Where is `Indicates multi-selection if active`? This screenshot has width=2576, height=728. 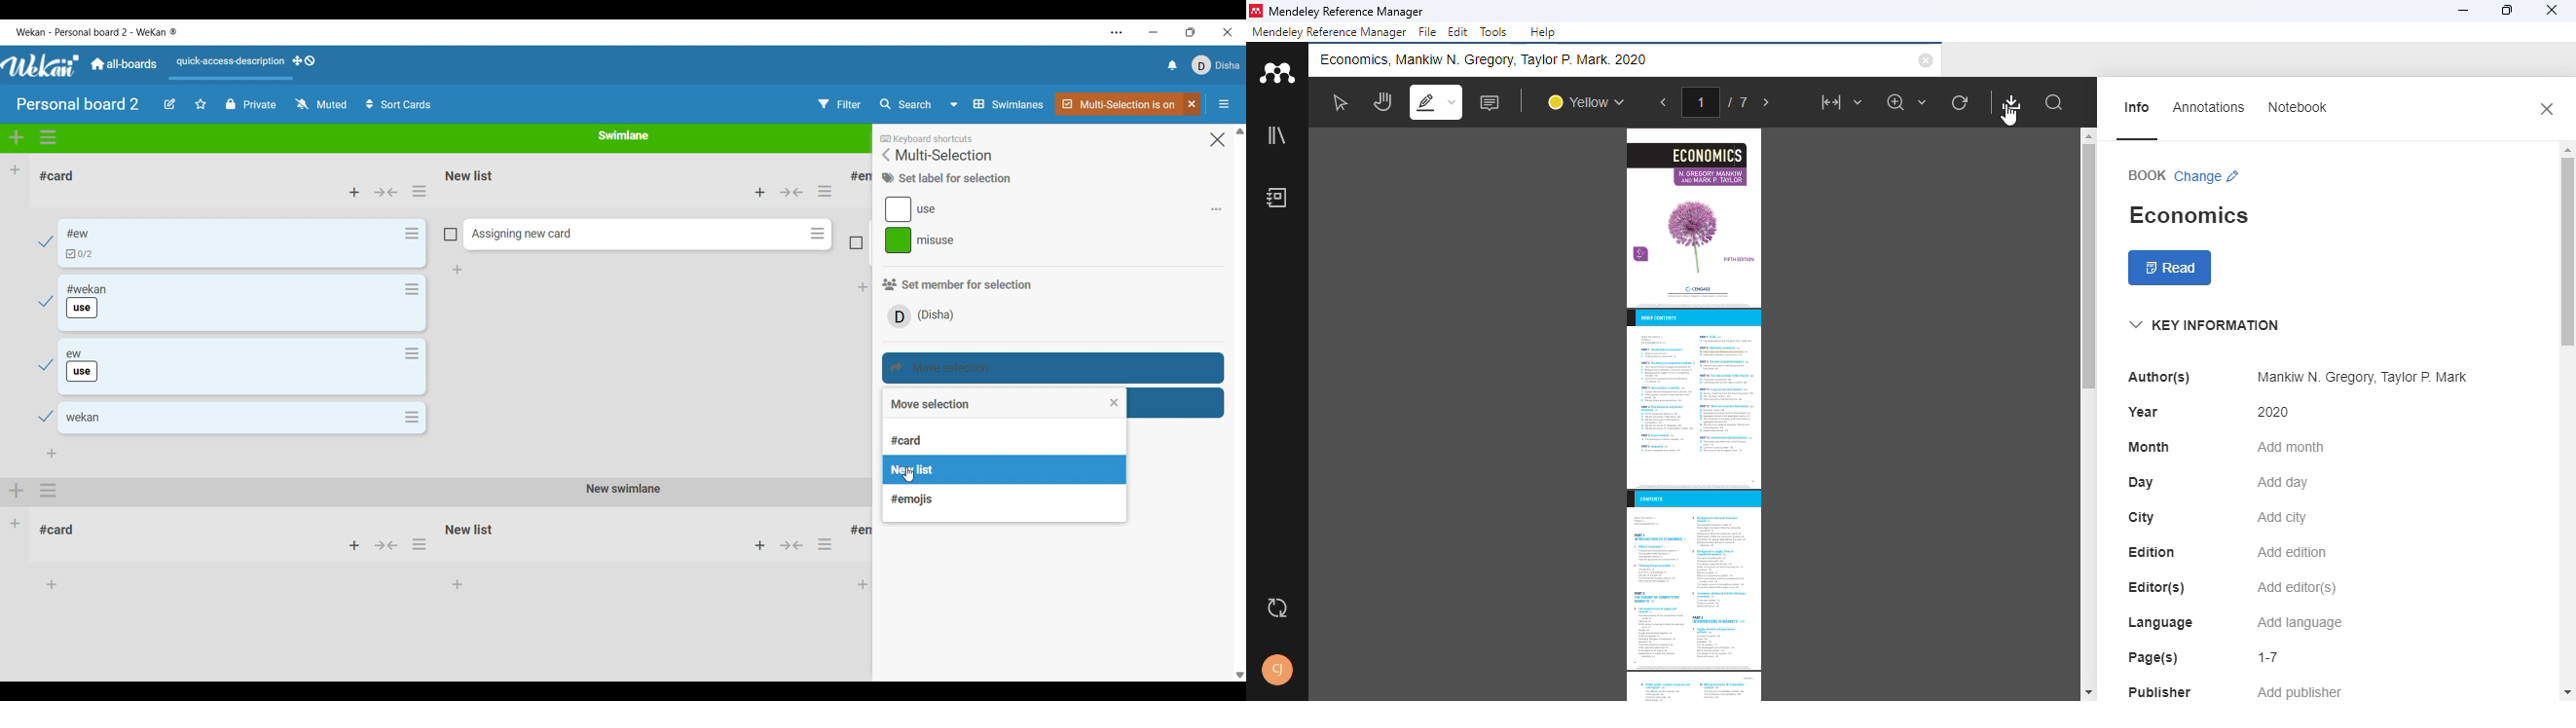
Indicates multi-selection if active is located at coordinates (1116, 103).